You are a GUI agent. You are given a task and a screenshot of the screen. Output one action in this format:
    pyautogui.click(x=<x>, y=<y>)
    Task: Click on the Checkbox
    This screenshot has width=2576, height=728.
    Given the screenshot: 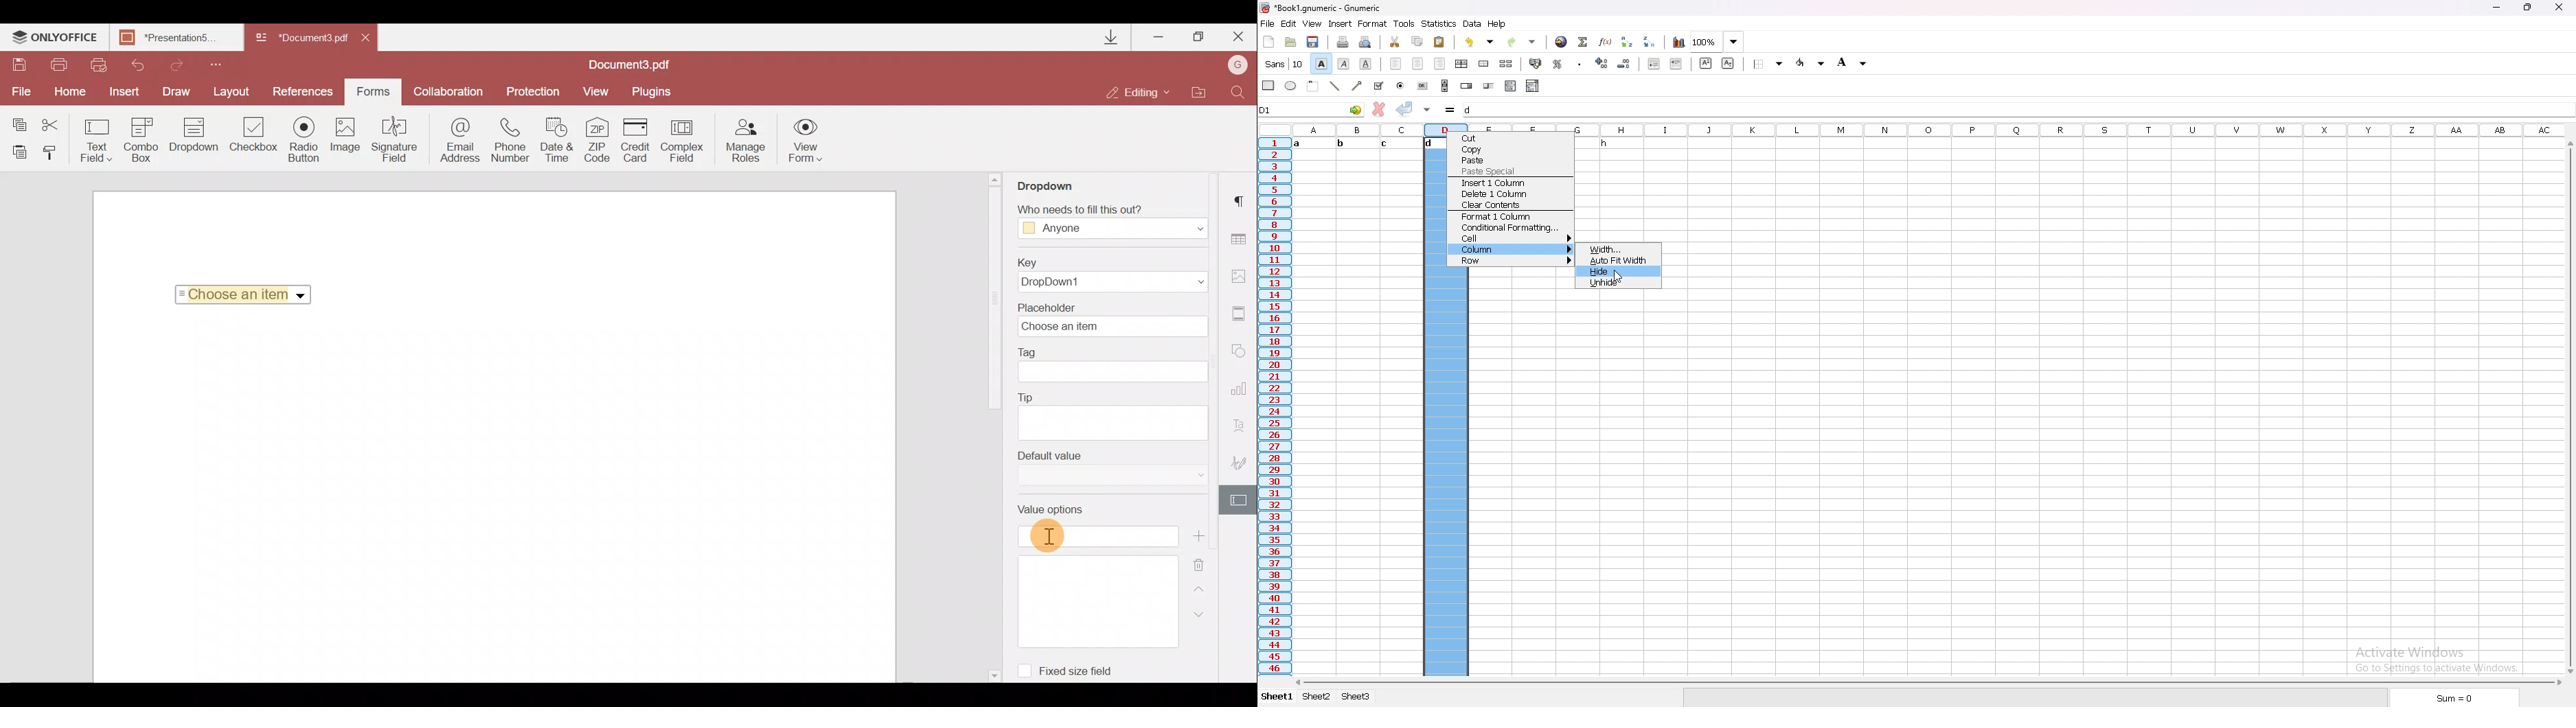 What is the action you would take?
    pyautogui.click(x=252, y=137)
    